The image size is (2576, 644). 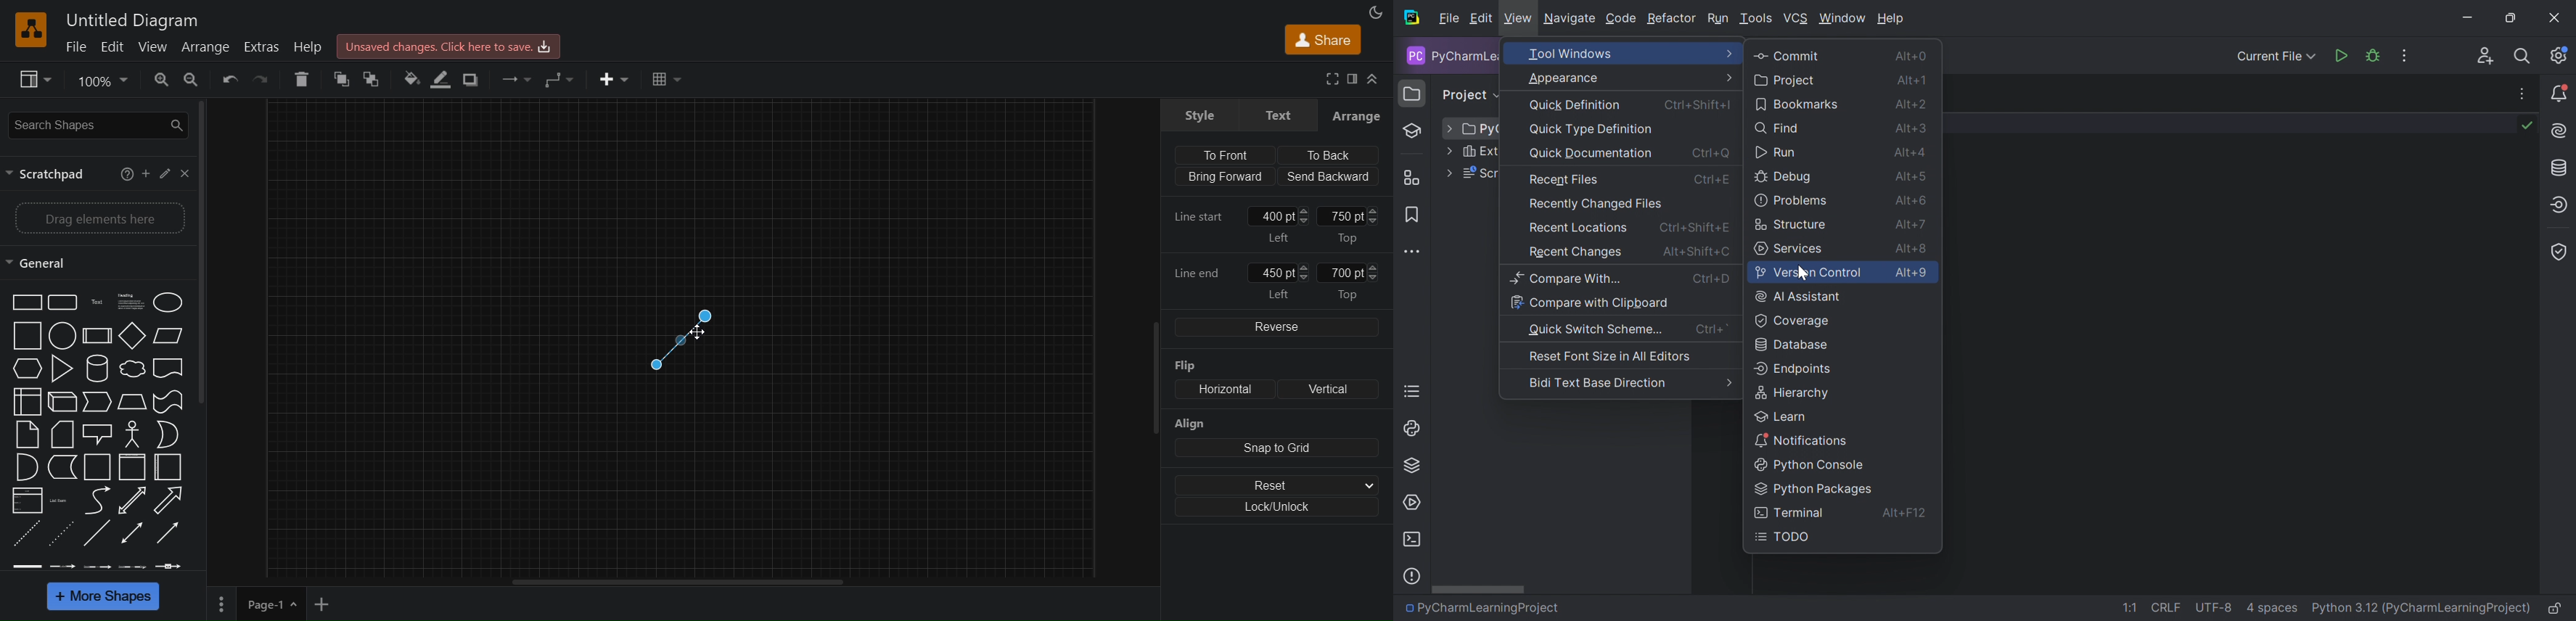 I want to click on connector 3, so click(x=98, y=566).